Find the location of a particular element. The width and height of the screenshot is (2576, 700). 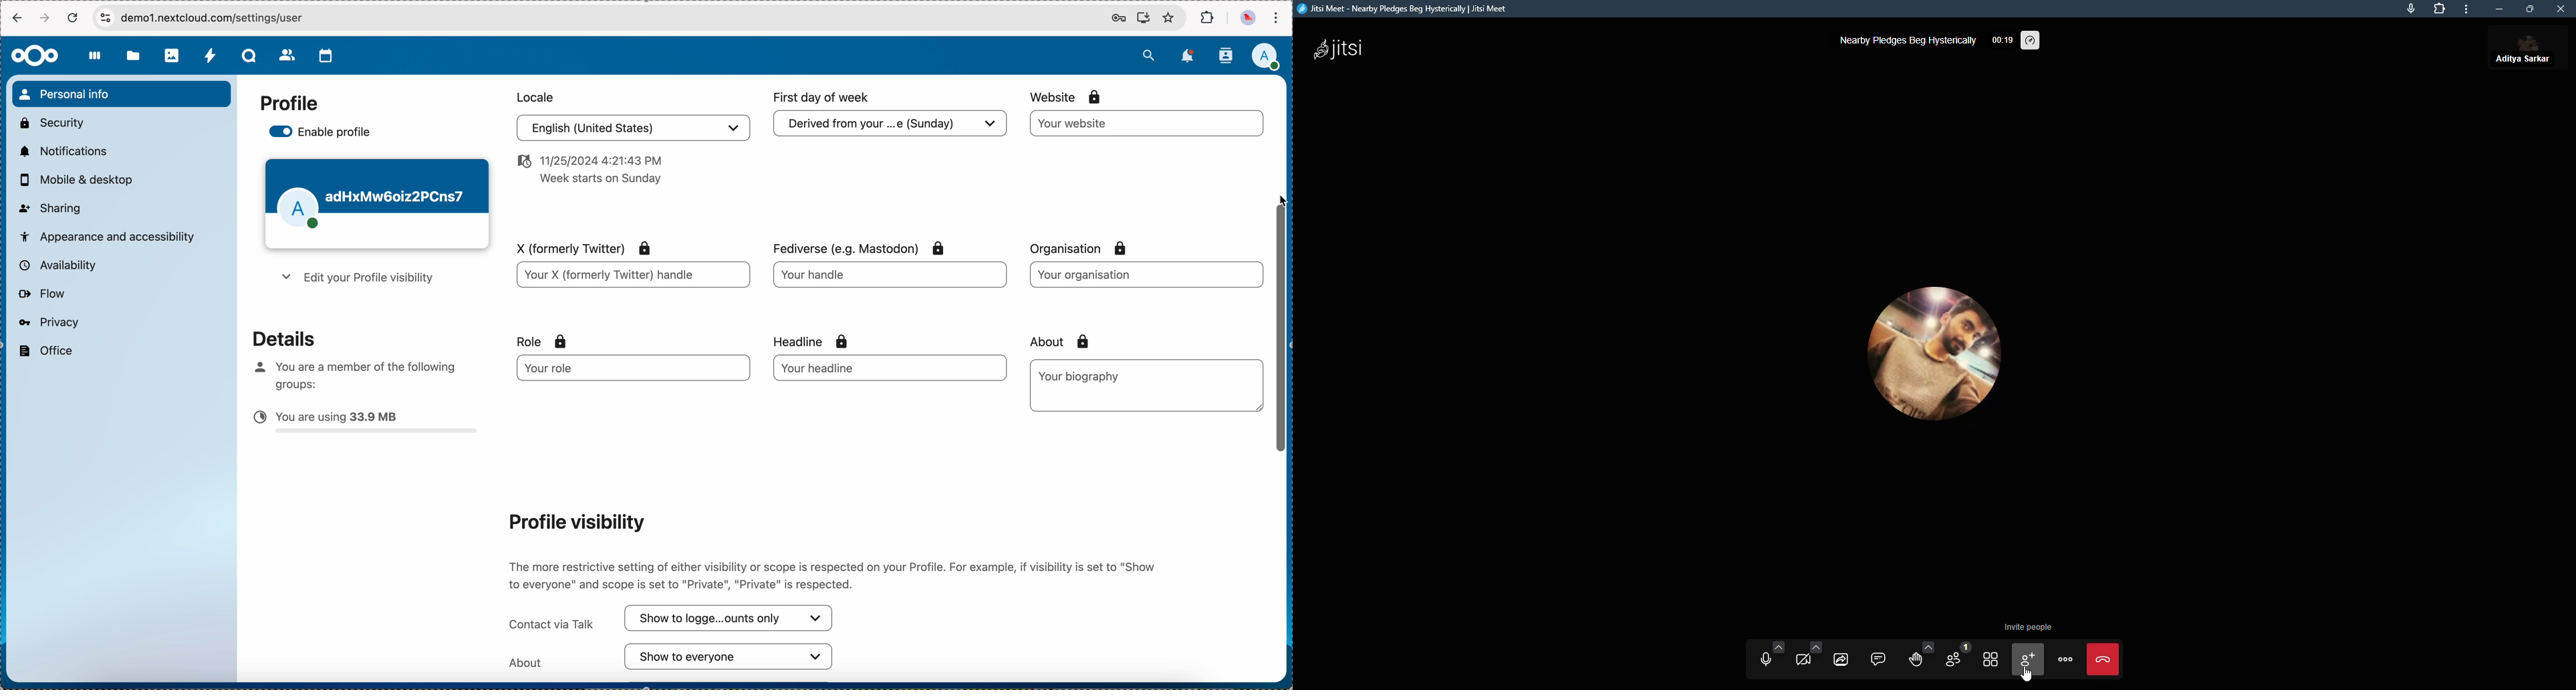

mobile and desktop is located at coordinates (82, 181).